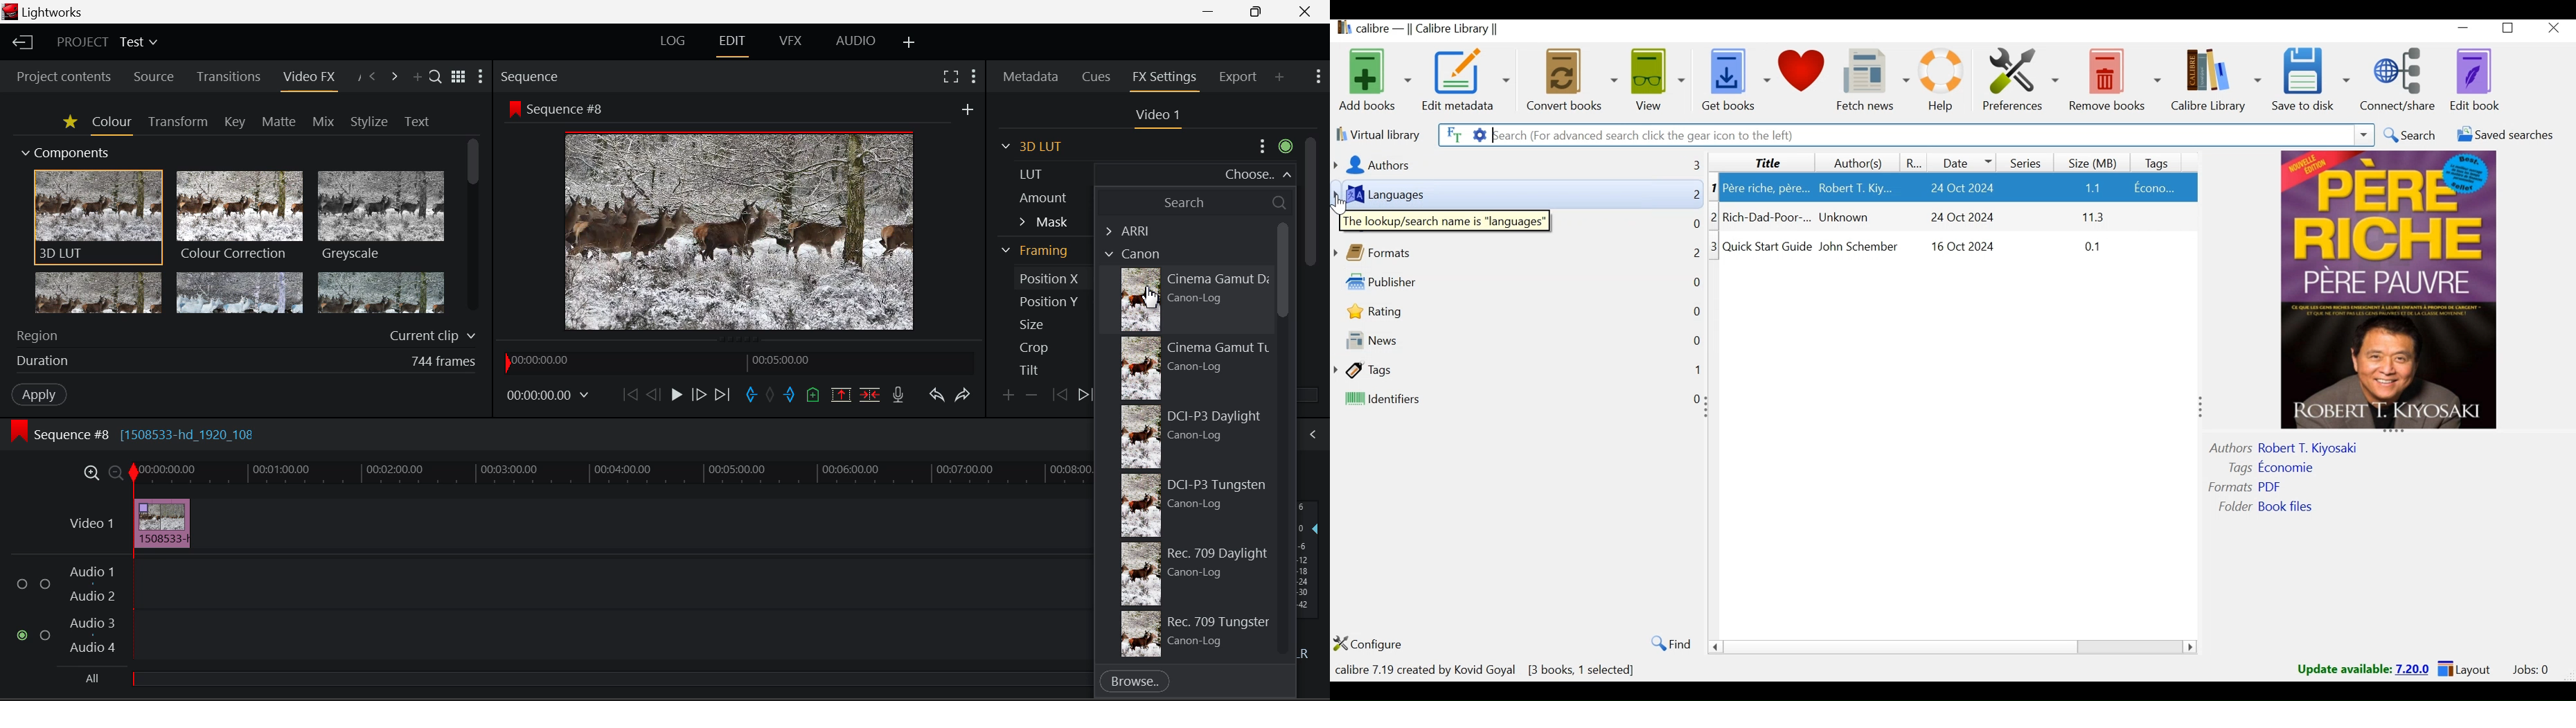 Image resolution: width=2576 pixels, height=728 pixels. Describe the element at coordinates (1487, 667) in the screenshot. I see `calibre 7.19 created by Kovid Goyal [3 books, 1 selected]` at that location.